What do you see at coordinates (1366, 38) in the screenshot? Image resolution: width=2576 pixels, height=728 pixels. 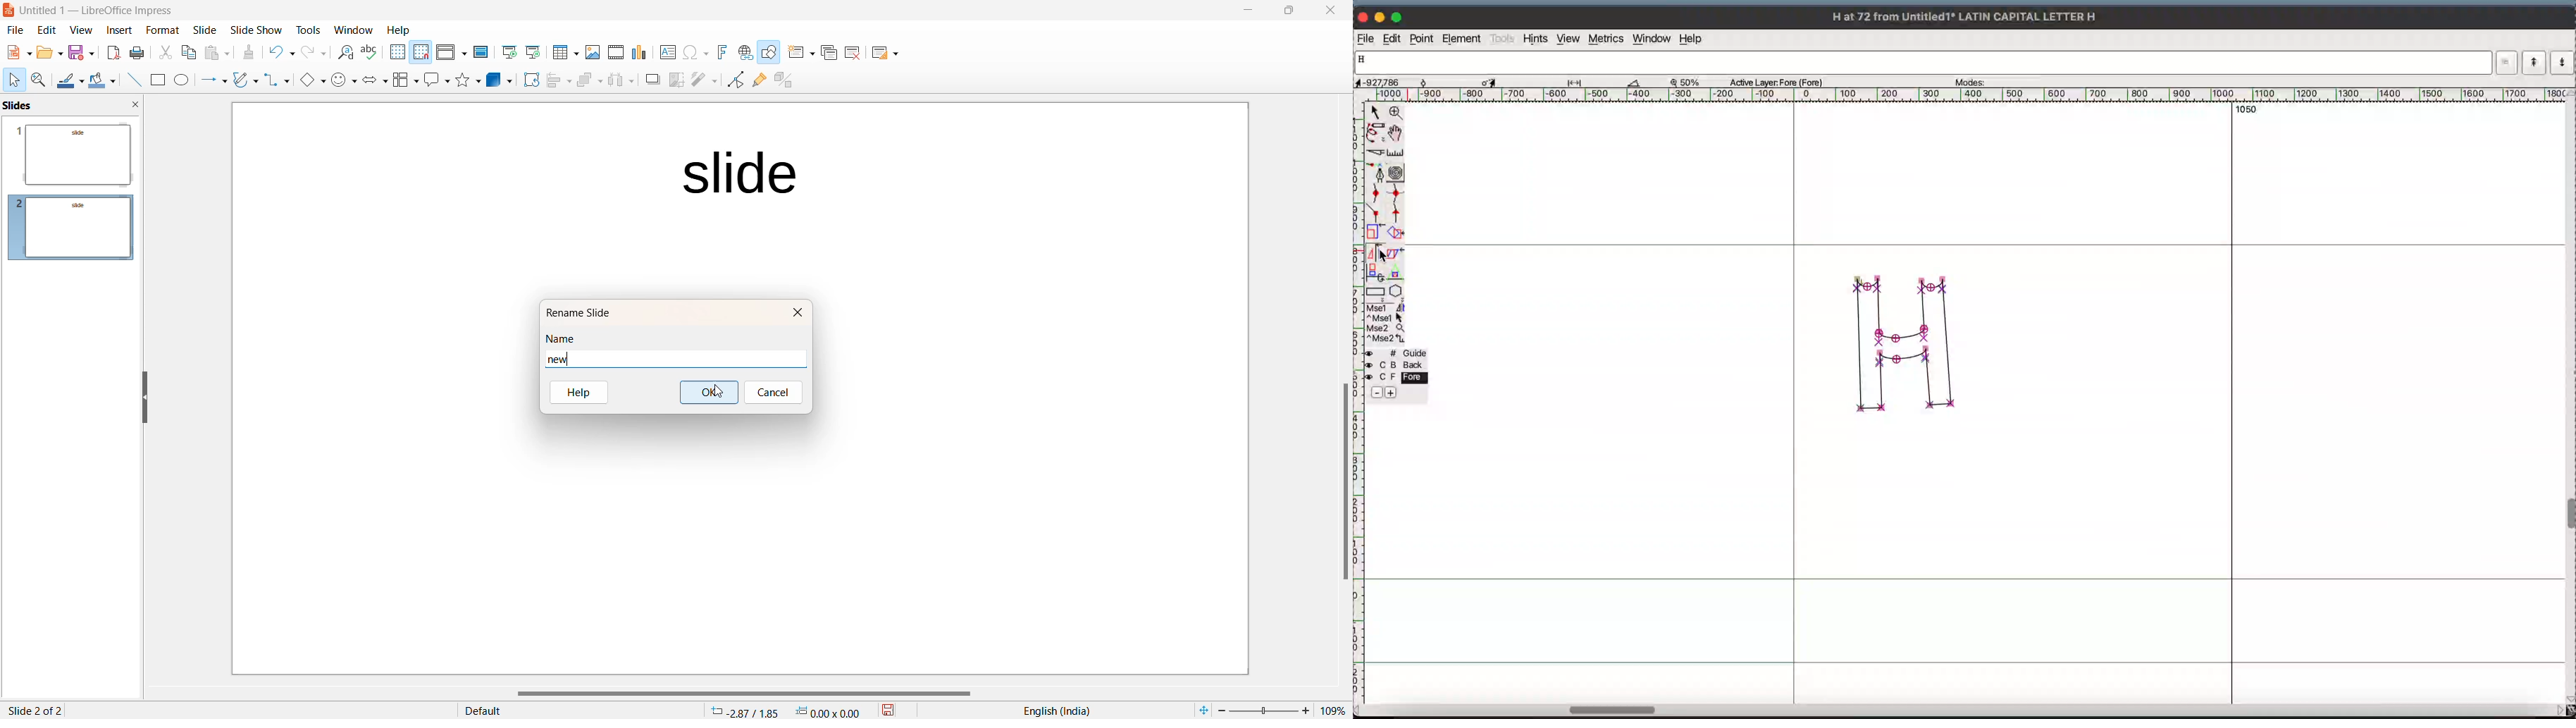 I see `file` at bounding box center [1366, 38].